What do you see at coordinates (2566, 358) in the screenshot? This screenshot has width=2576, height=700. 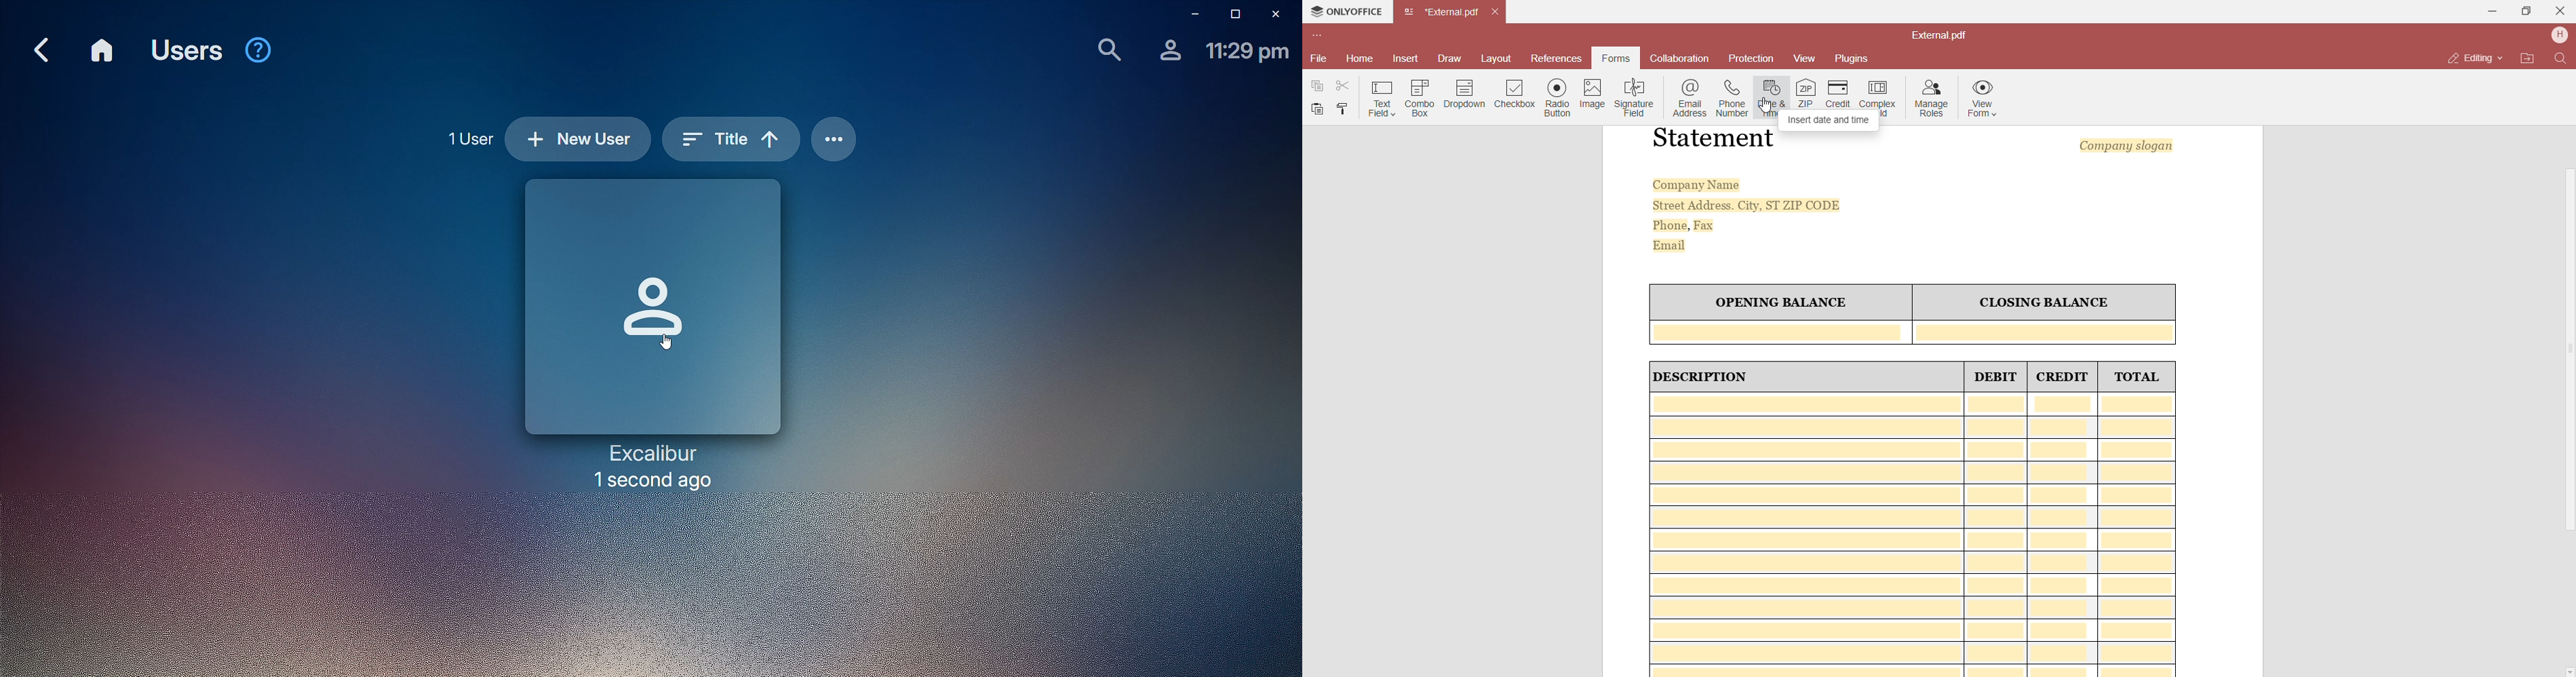 I see `Scroll Bar` at bounding box center [2566, 358].